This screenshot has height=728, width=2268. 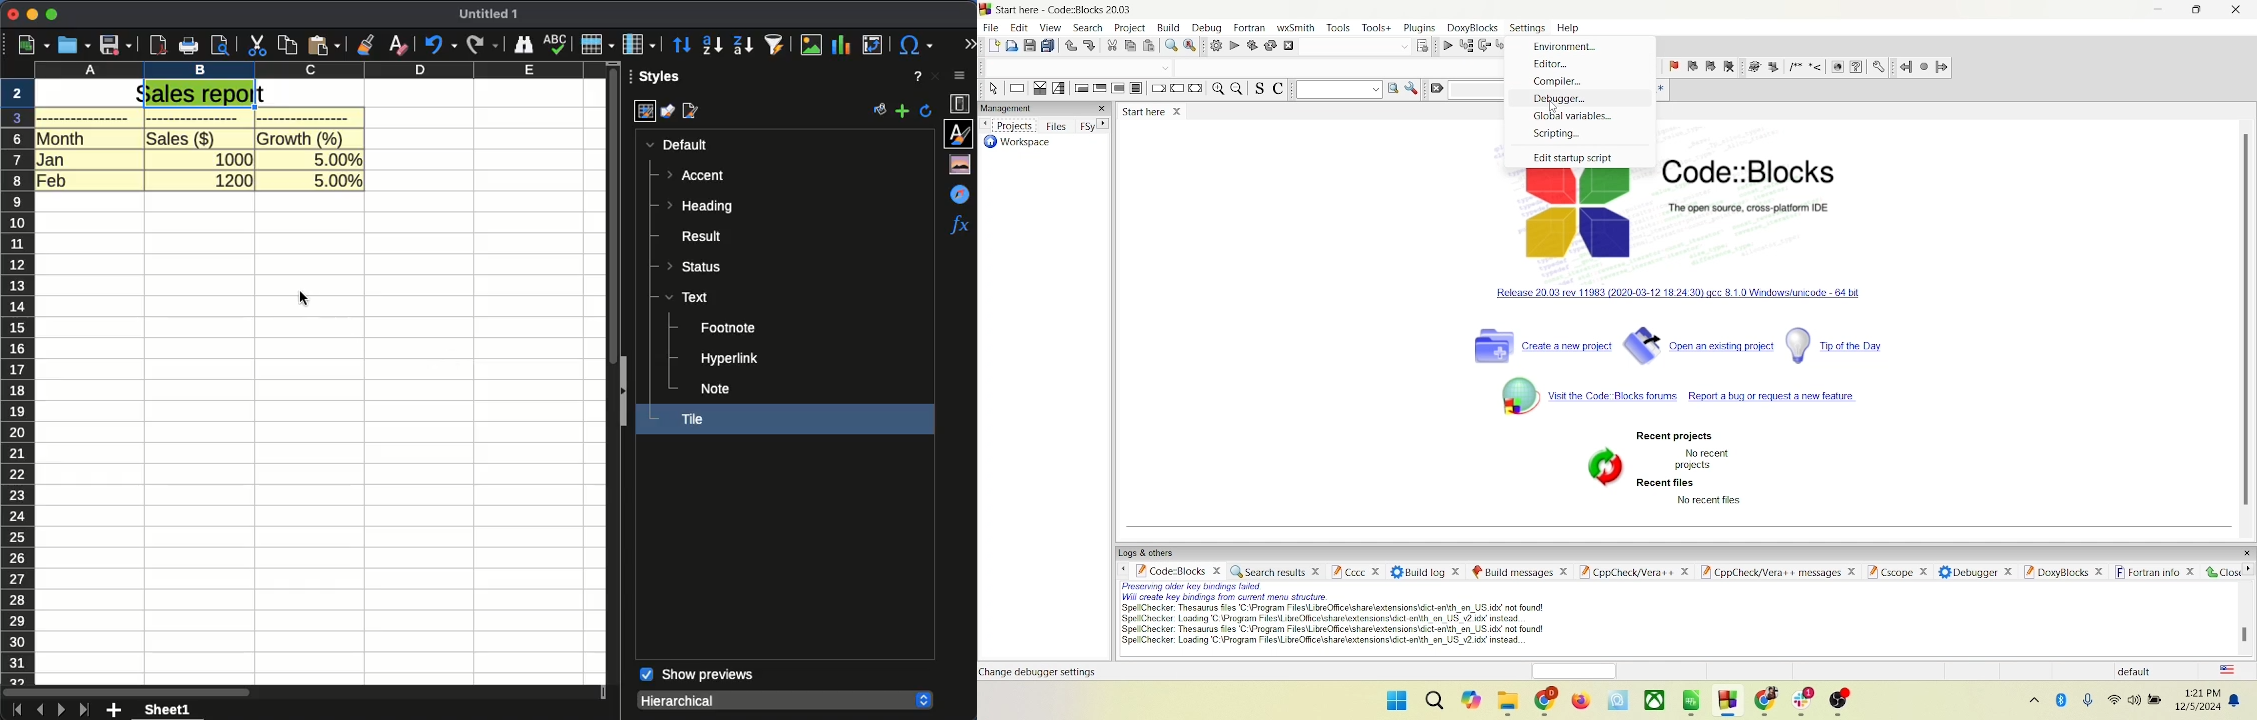 What do you see at coordinates (53, 158) in the screenshot?
I see `jan` at bounding box center [53, 158].